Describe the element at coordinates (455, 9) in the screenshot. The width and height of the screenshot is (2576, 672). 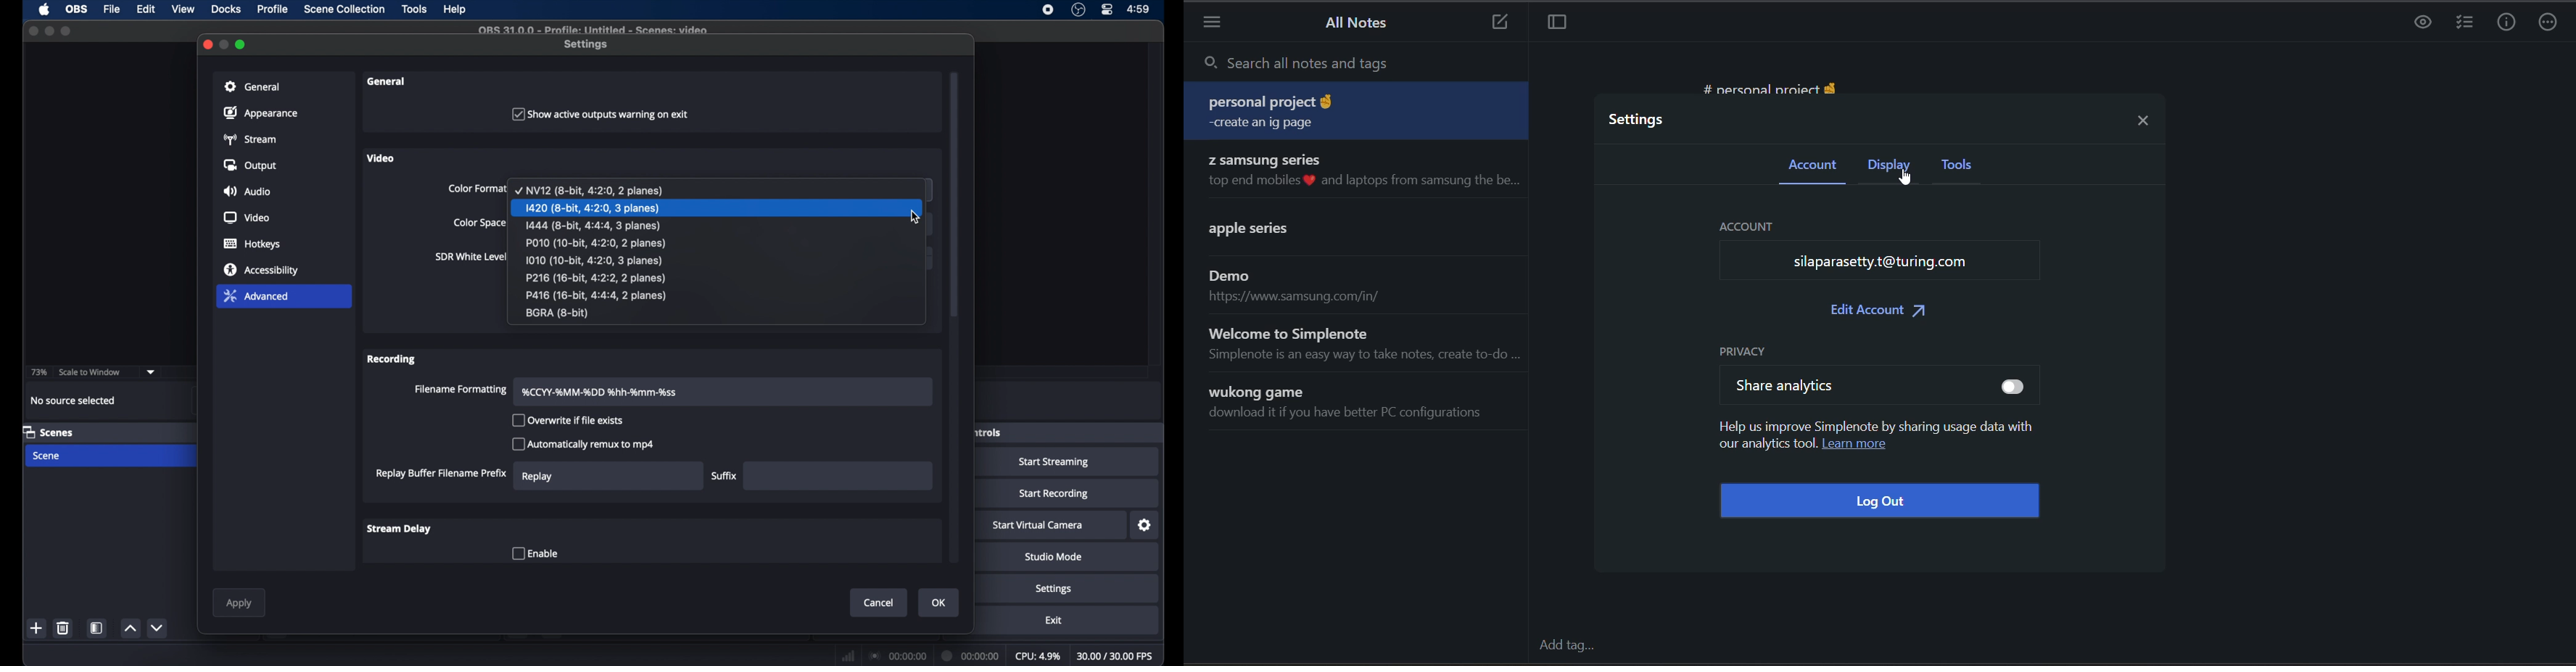
I see `help` at that location.